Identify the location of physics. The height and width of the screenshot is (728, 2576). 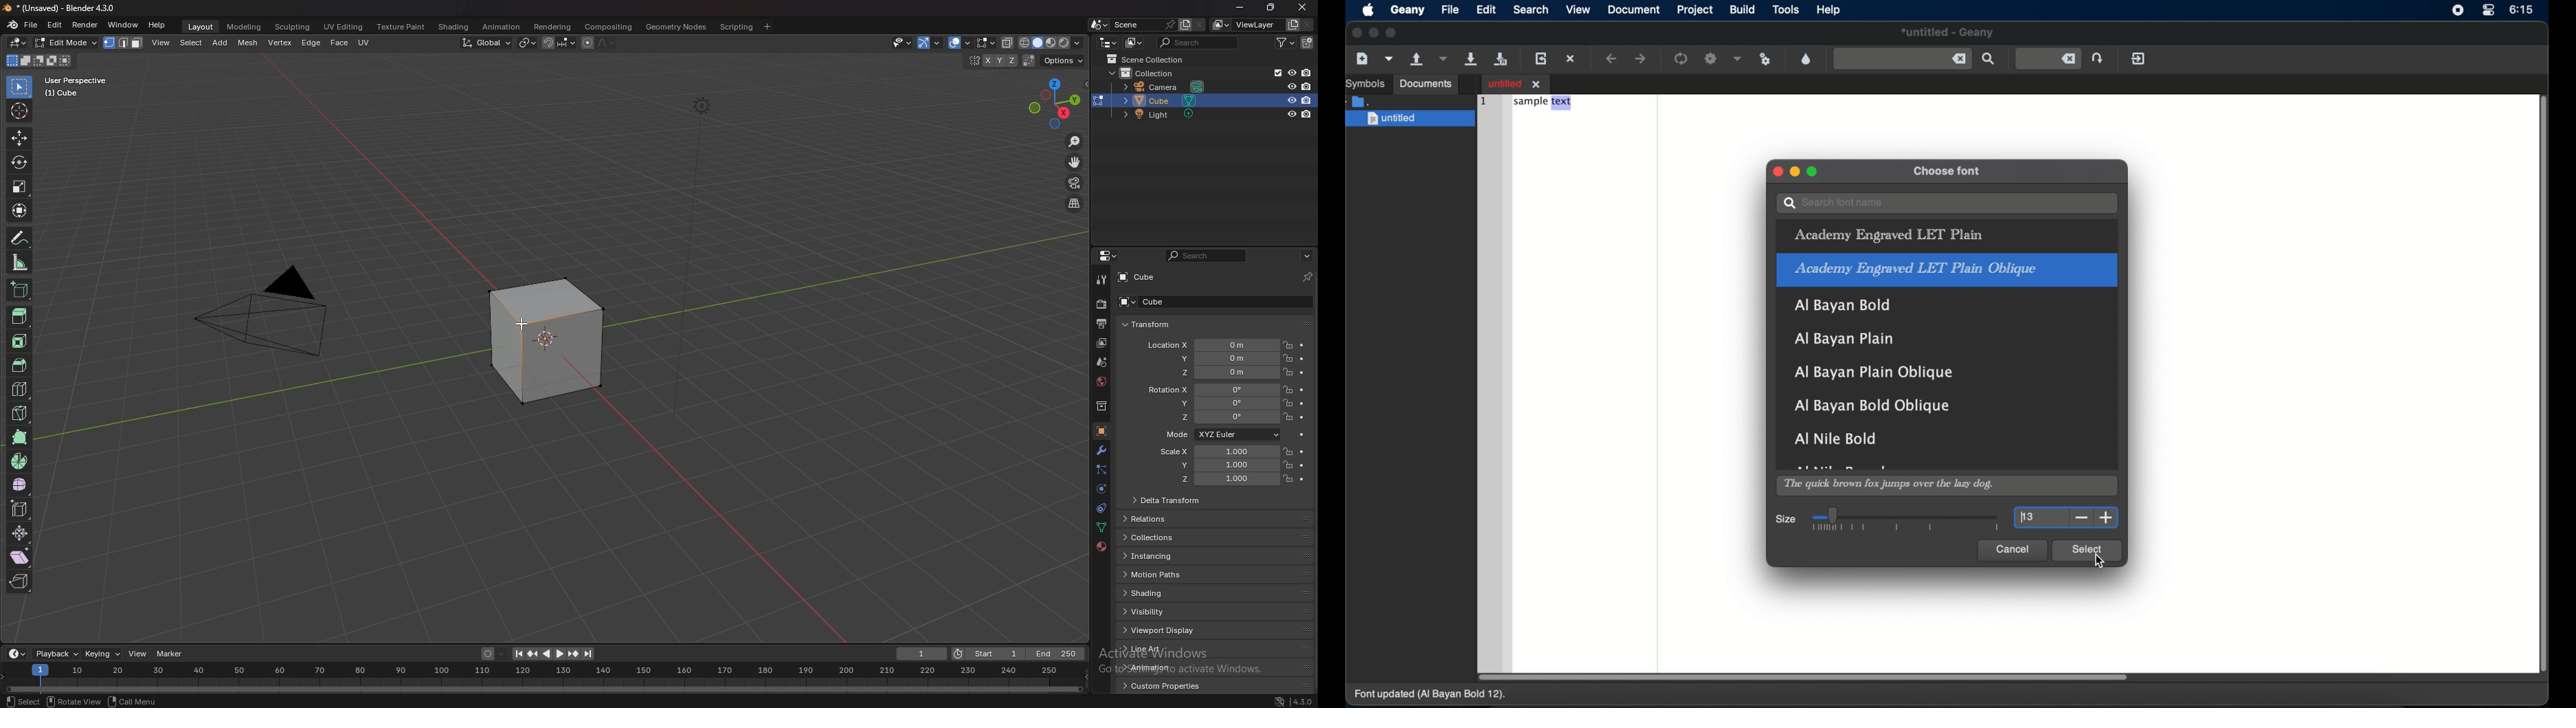
(1101, 489).